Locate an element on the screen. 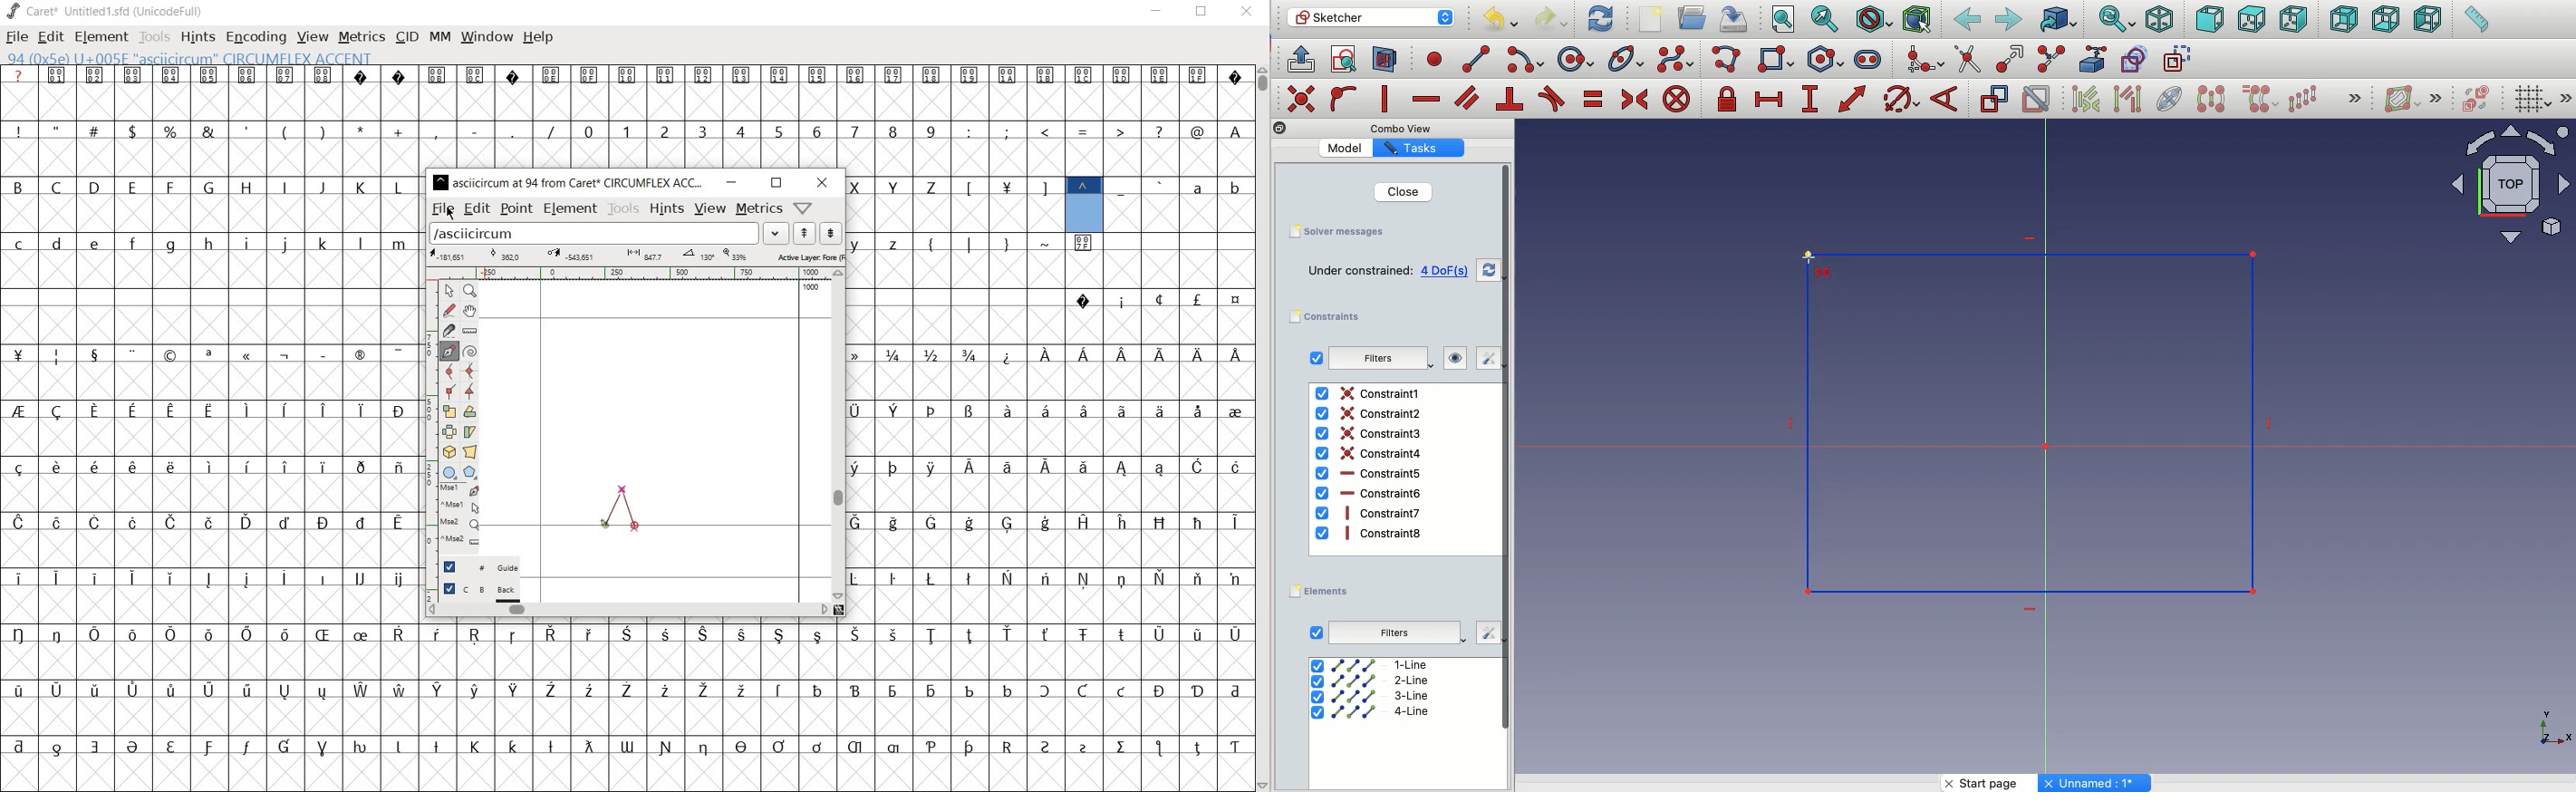  Axis is located at coordinates (2552, 722).